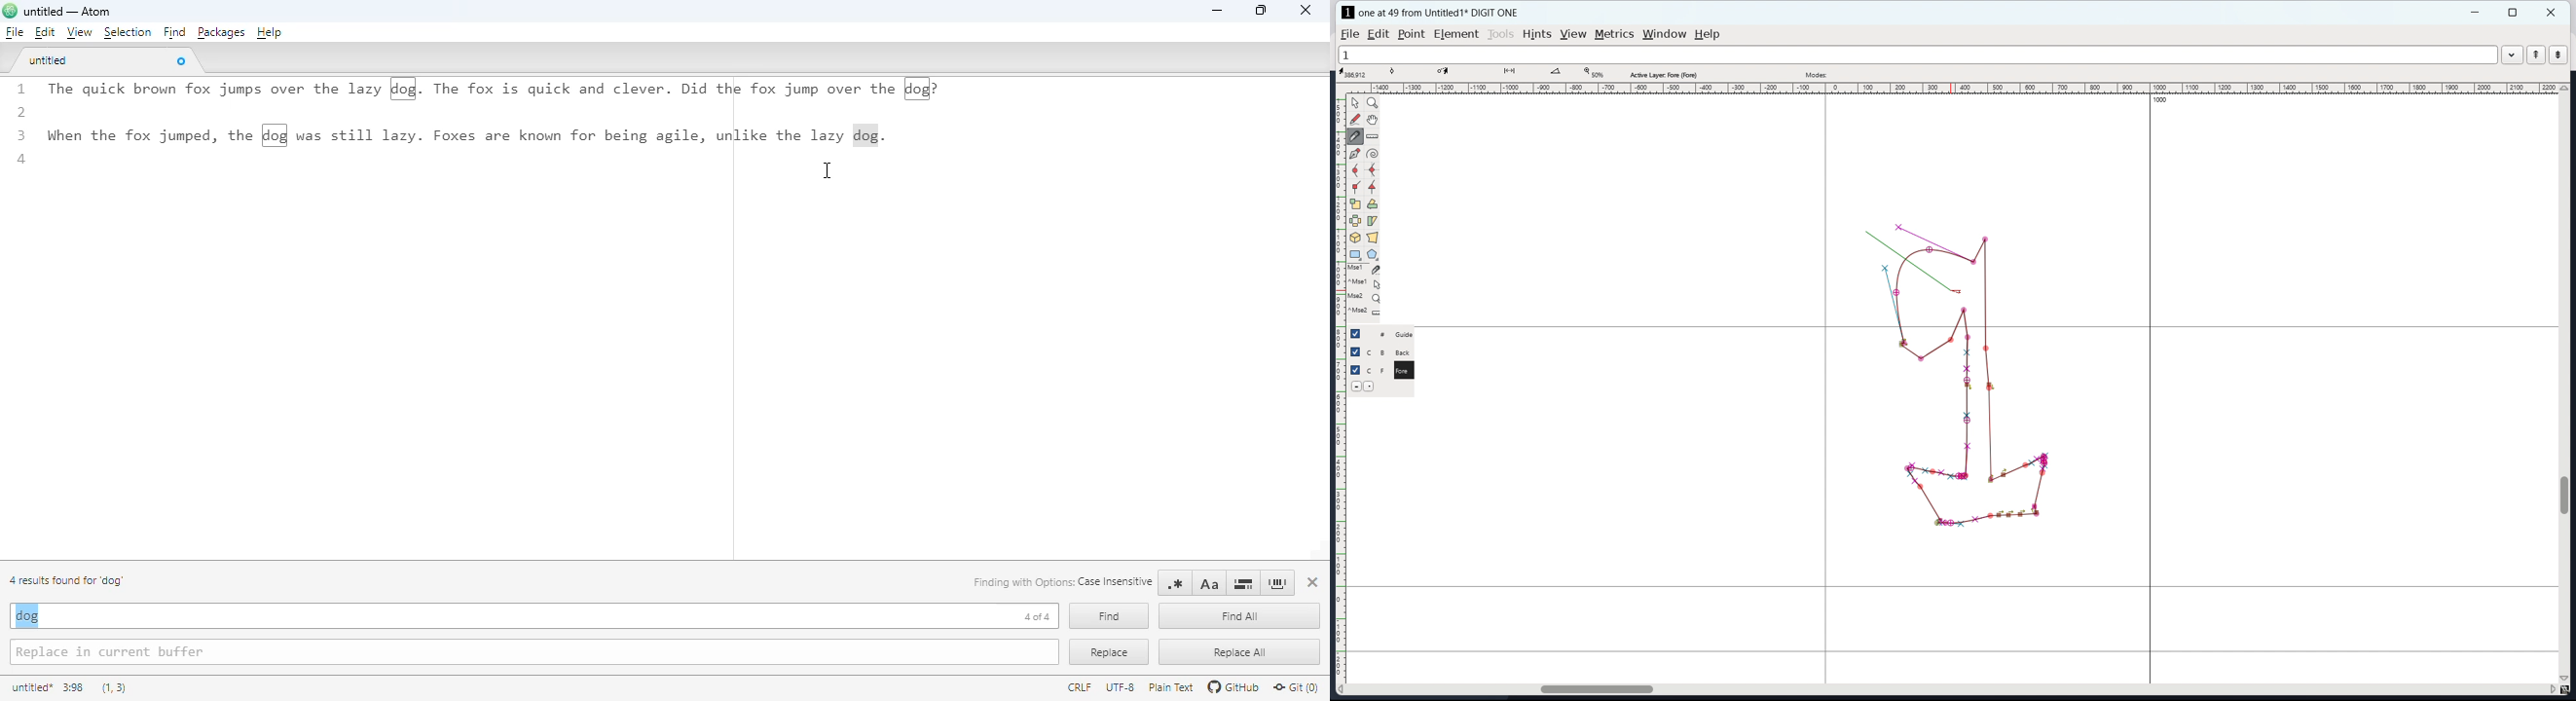  I want to click on ^mse1, so click(1366, 282).